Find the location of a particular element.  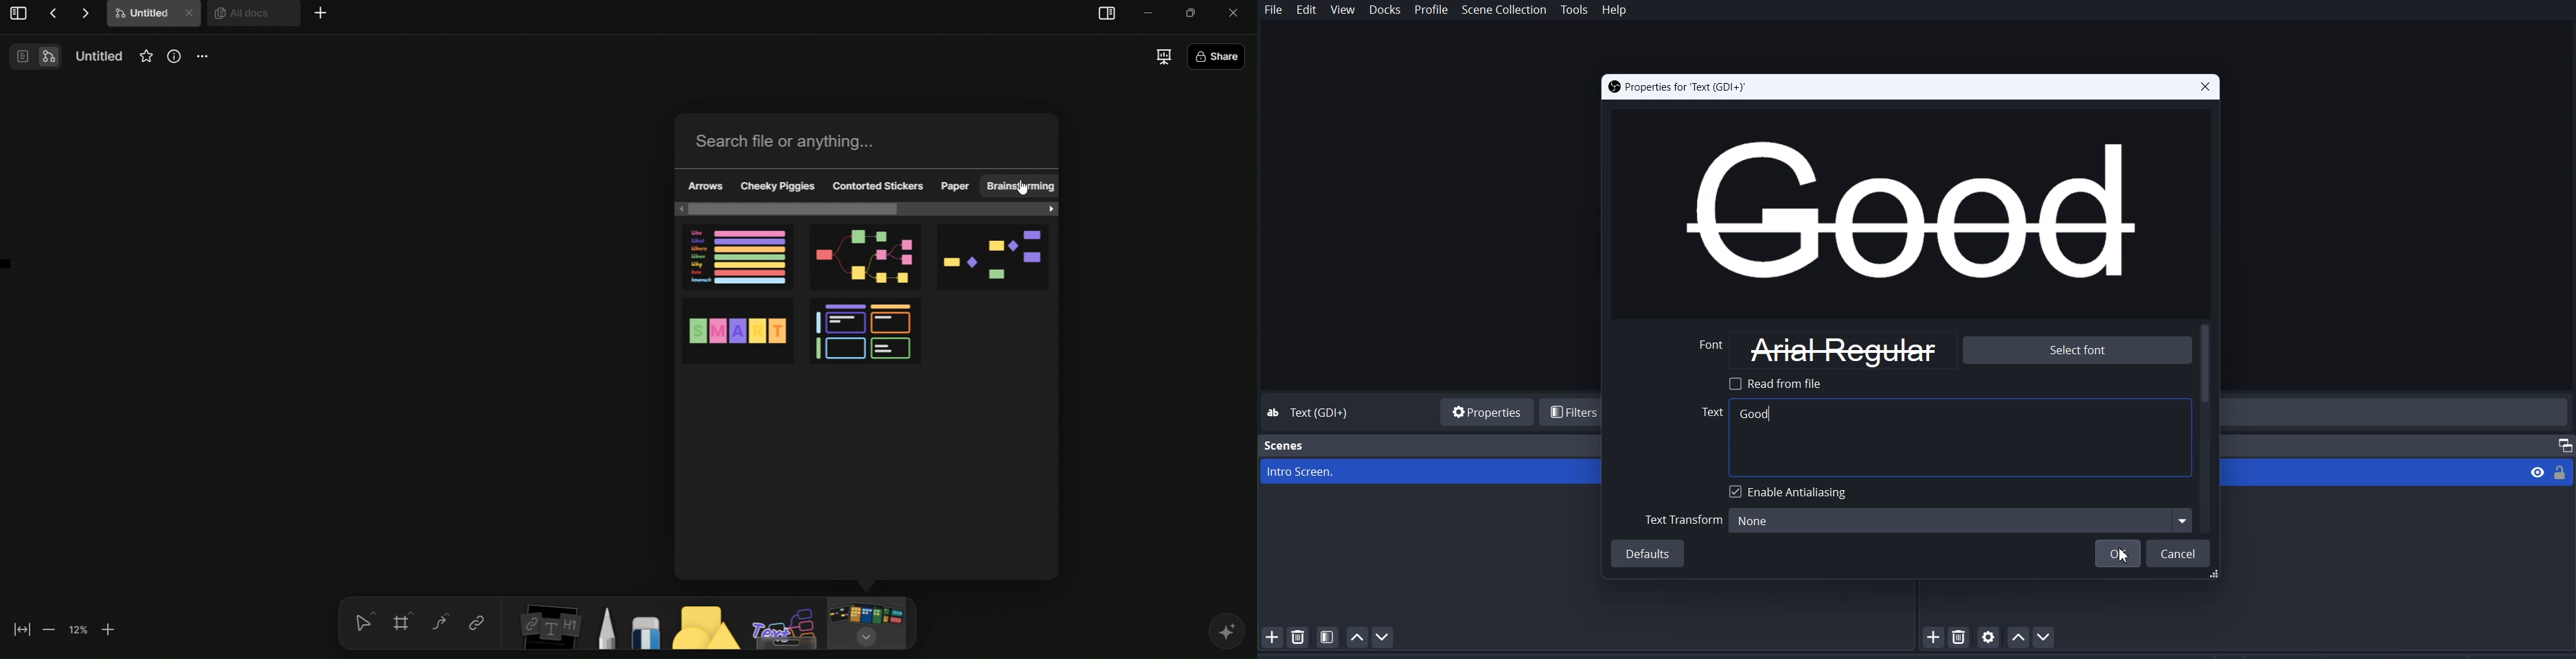

Properties for 'Text (GDI+)' is located at coordinates (1678, 87).